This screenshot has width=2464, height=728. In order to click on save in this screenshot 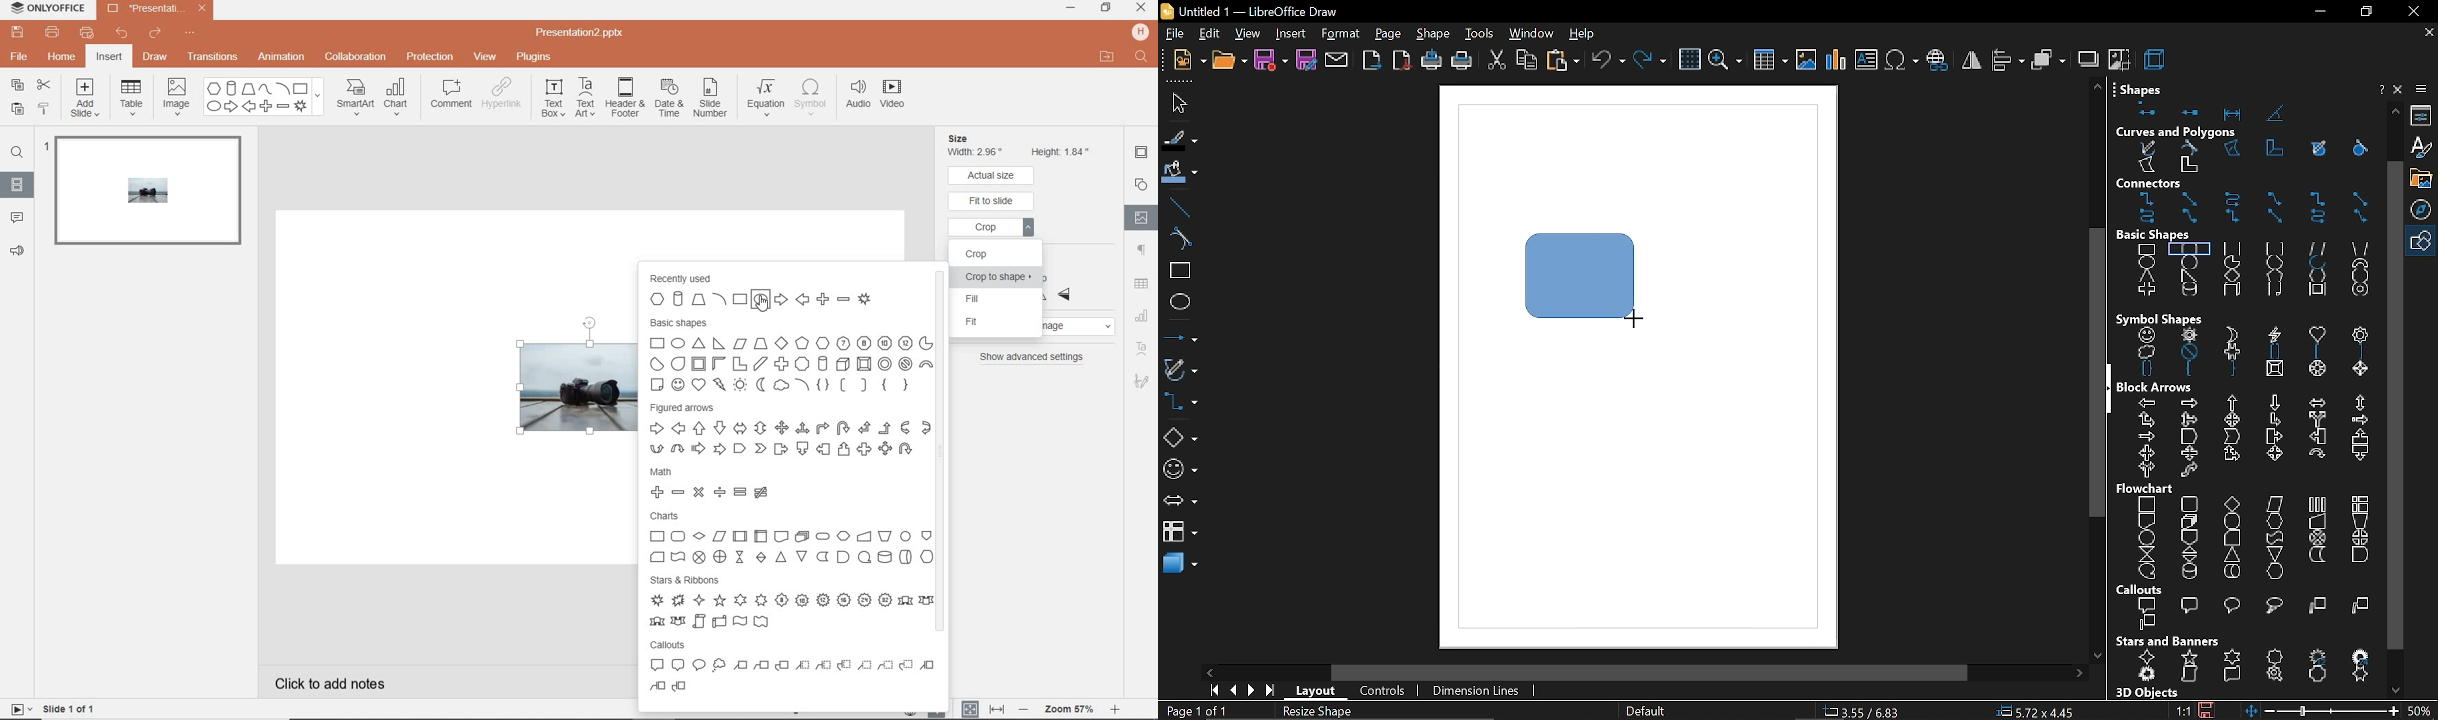, I will do `click(18, 32)`.